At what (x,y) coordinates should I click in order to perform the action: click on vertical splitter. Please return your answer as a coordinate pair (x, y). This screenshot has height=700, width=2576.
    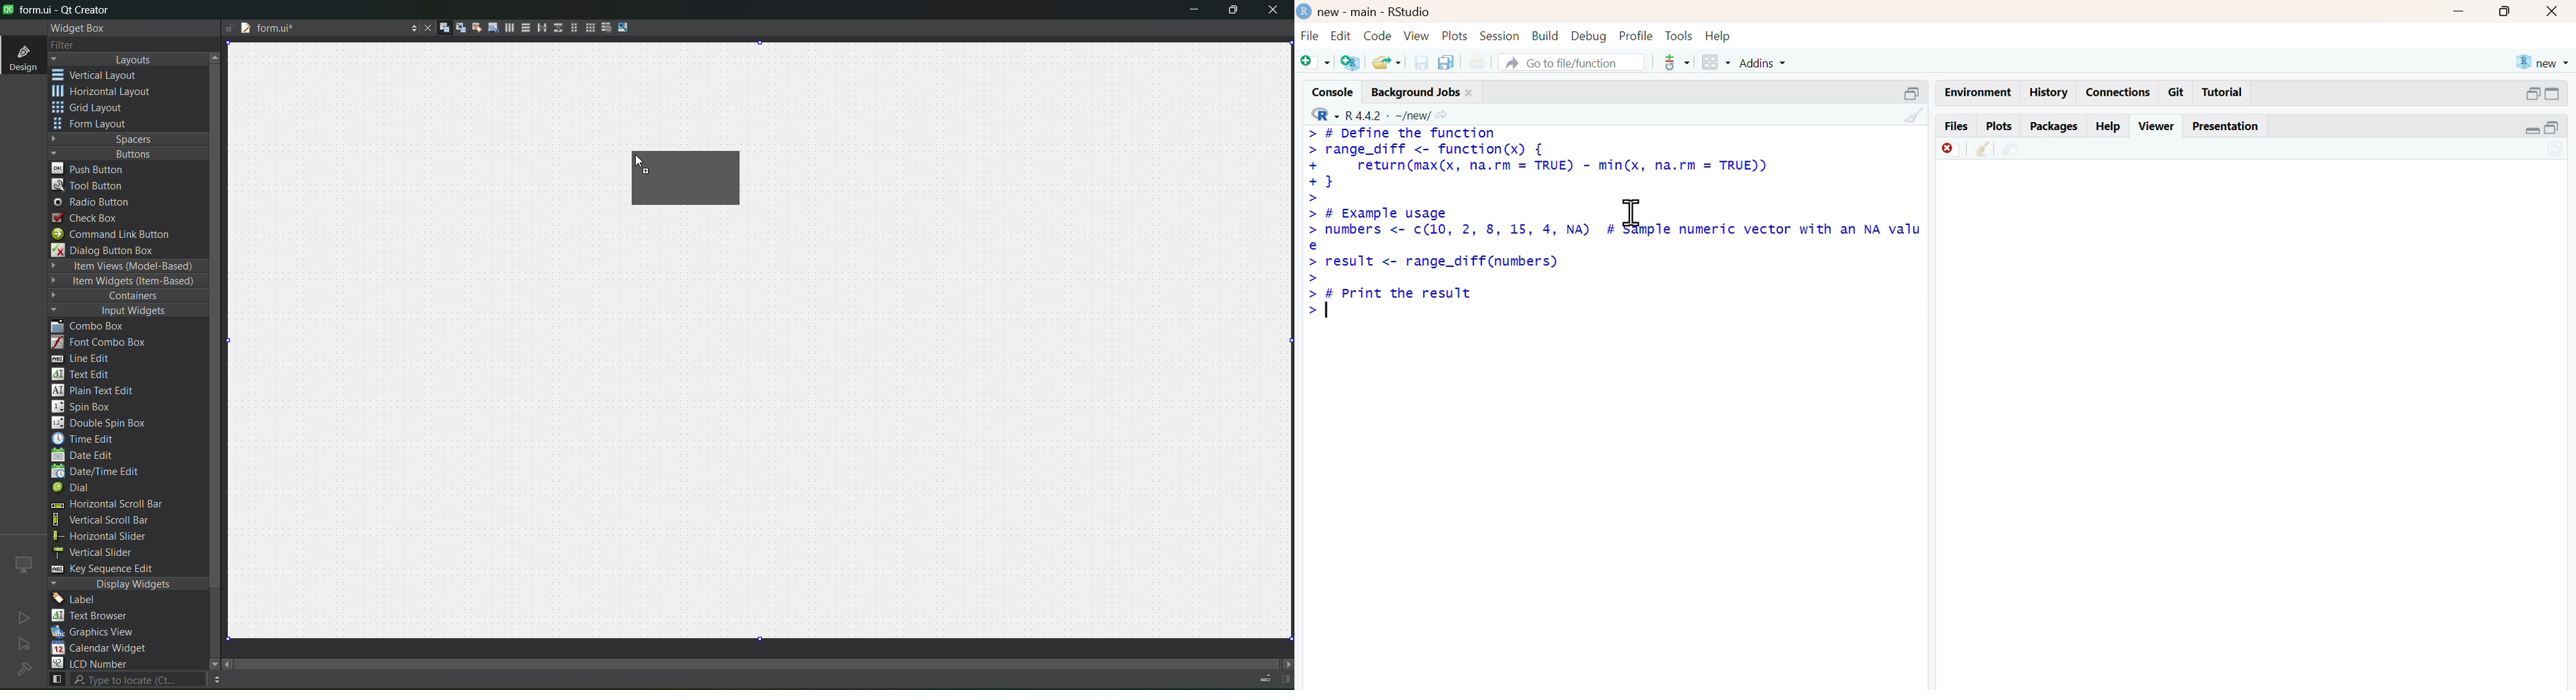
    Looking at the image, I should click on (556, 30).